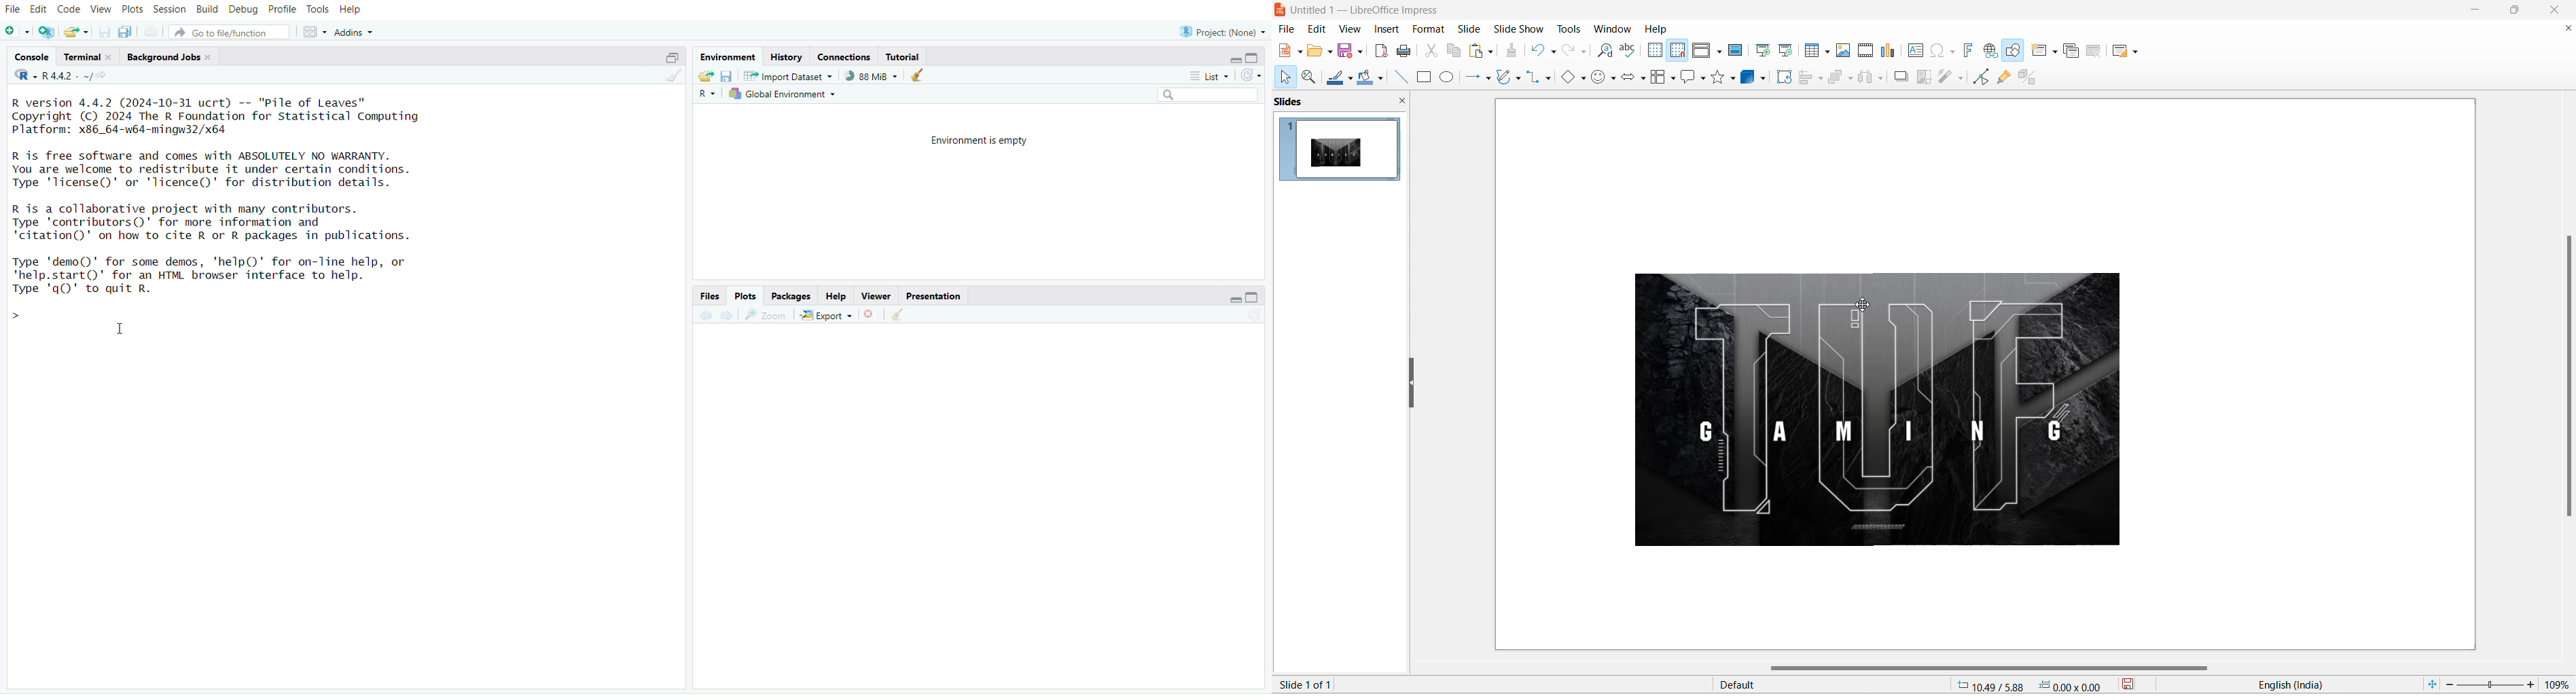 Image resolution: width=2576 pixels, height=700 pixels. I want to click on redo options, so click(1585, 52).